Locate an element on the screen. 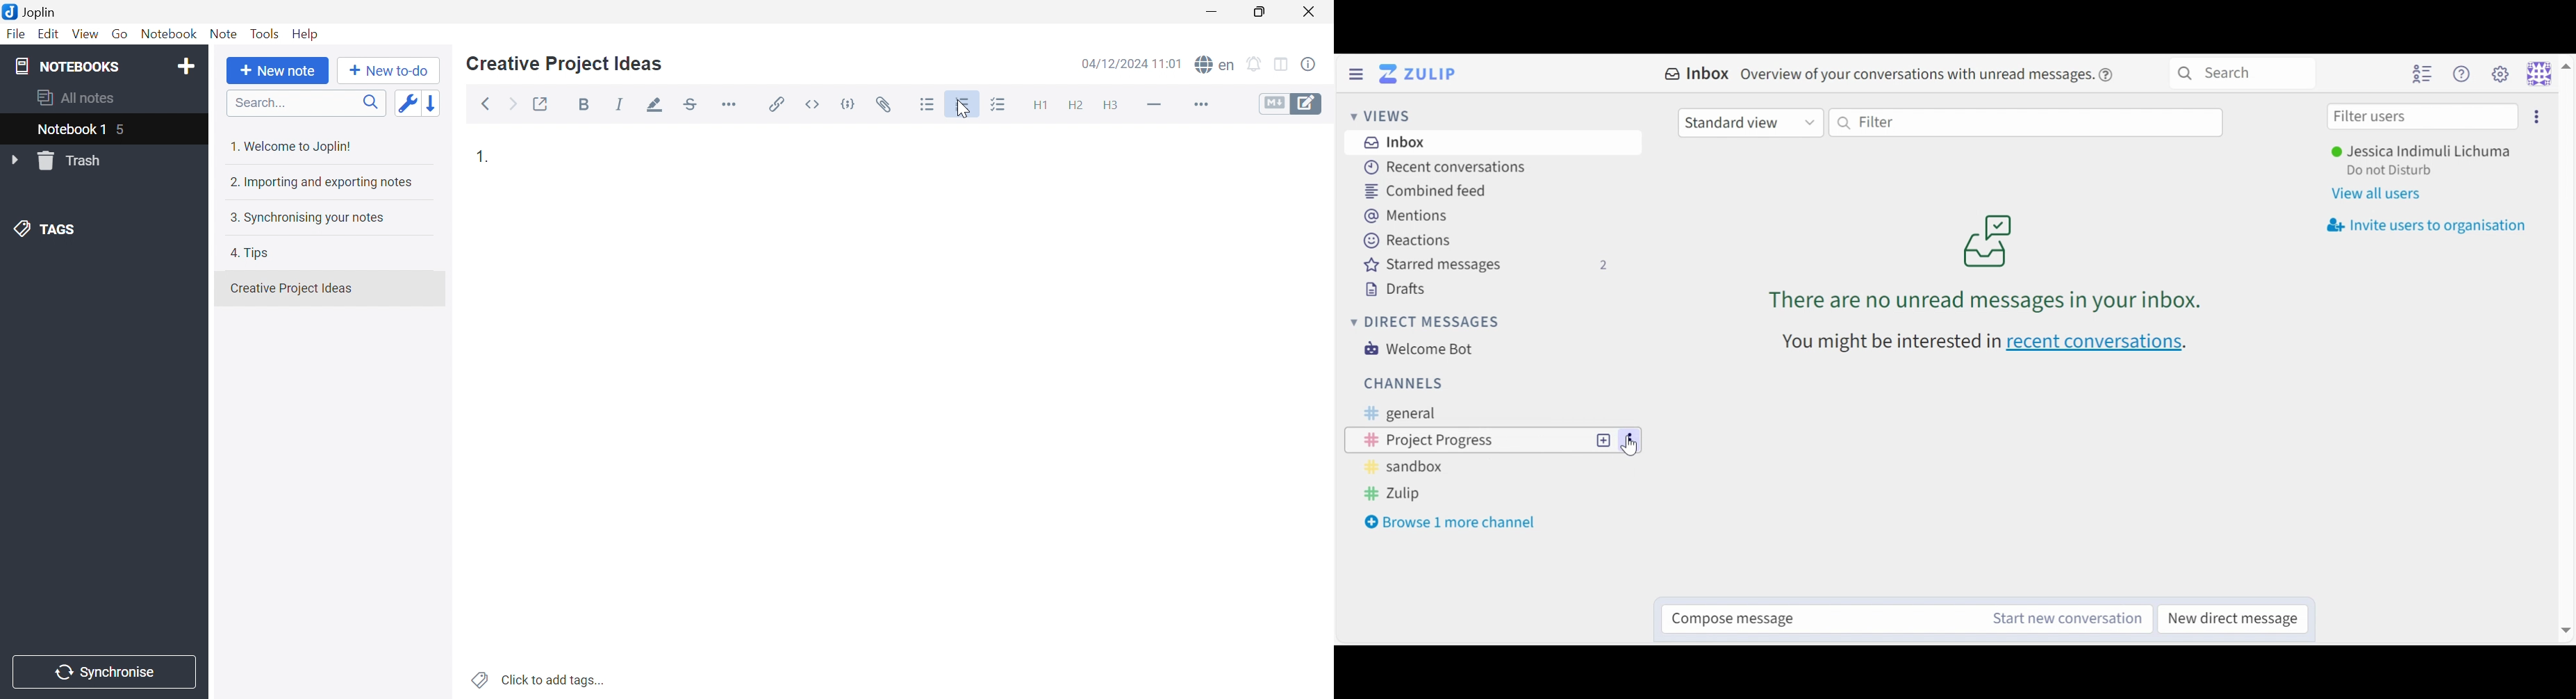 The height and width of the screenshot is (700, 2576). 04/12/2024 is located at coordinates (1129, 64).